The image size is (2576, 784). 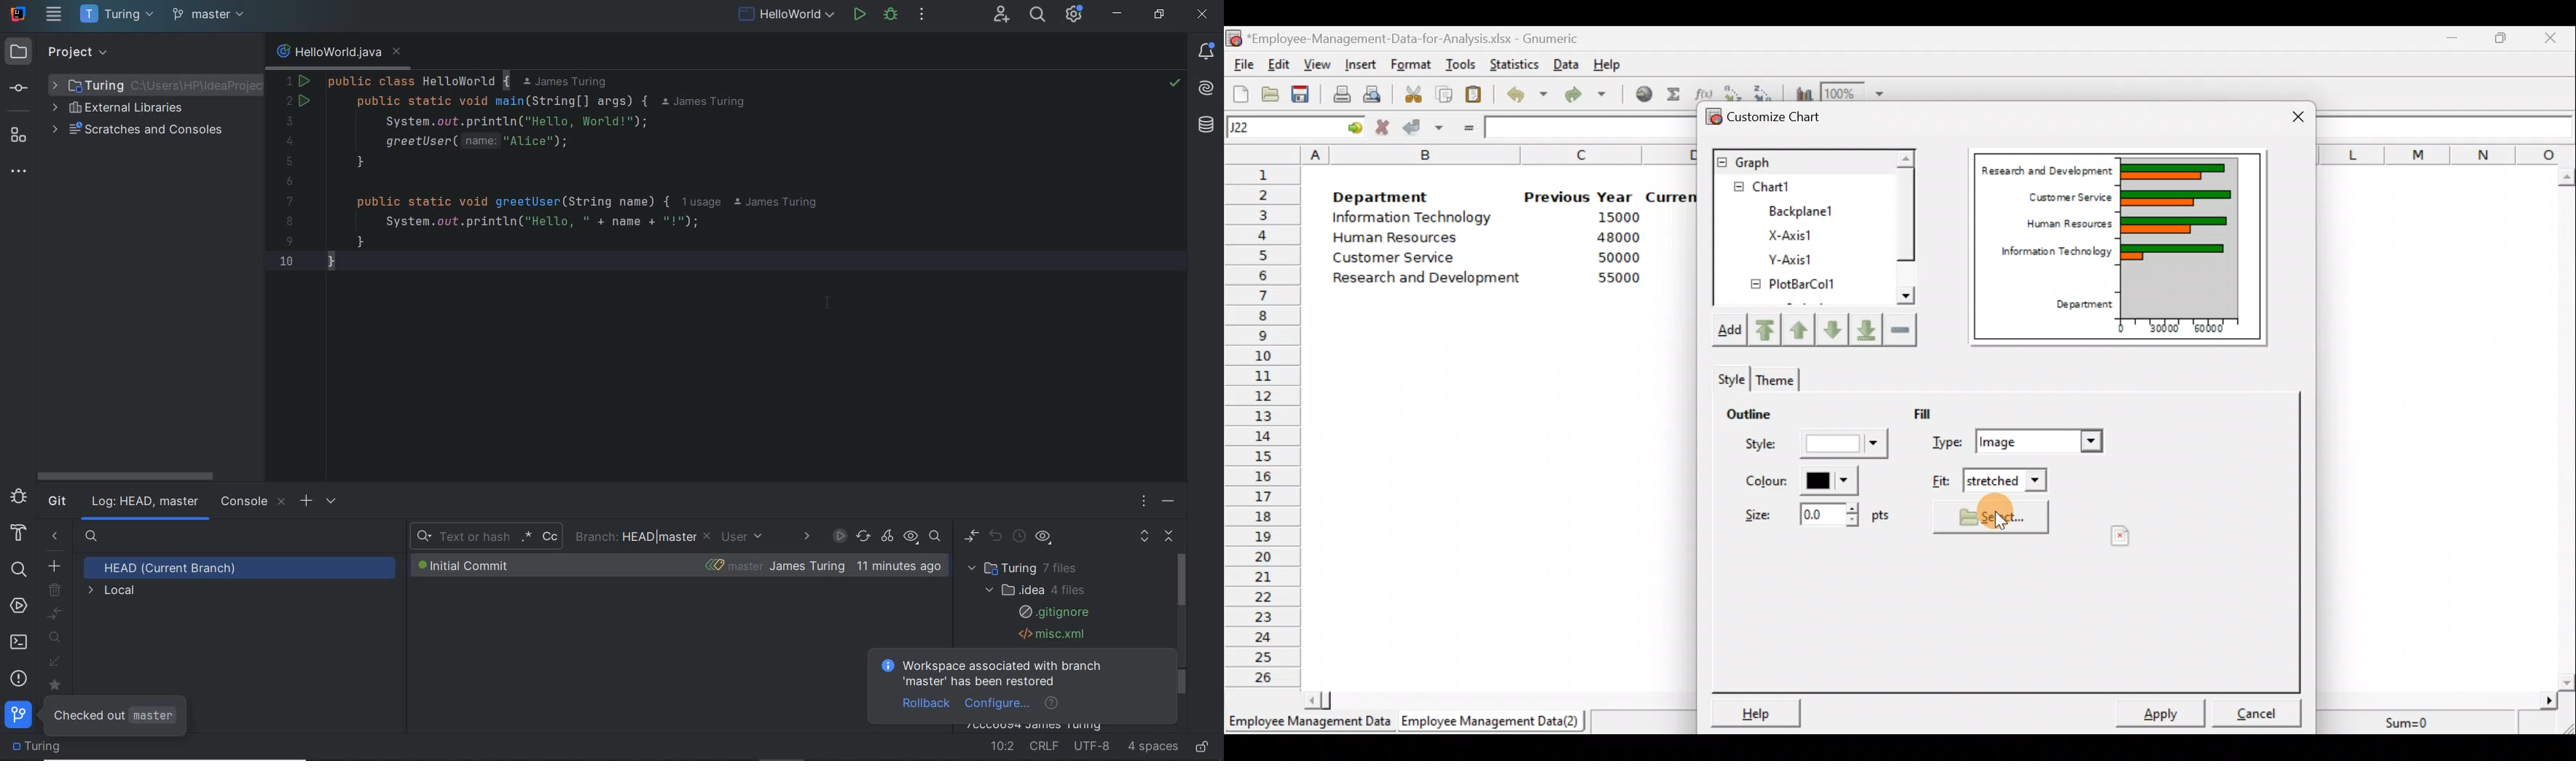 What do you see at coordinates (1308, 723) in the screenshot?
I see `Employee Management Data` at bounding box center [1308, 723].